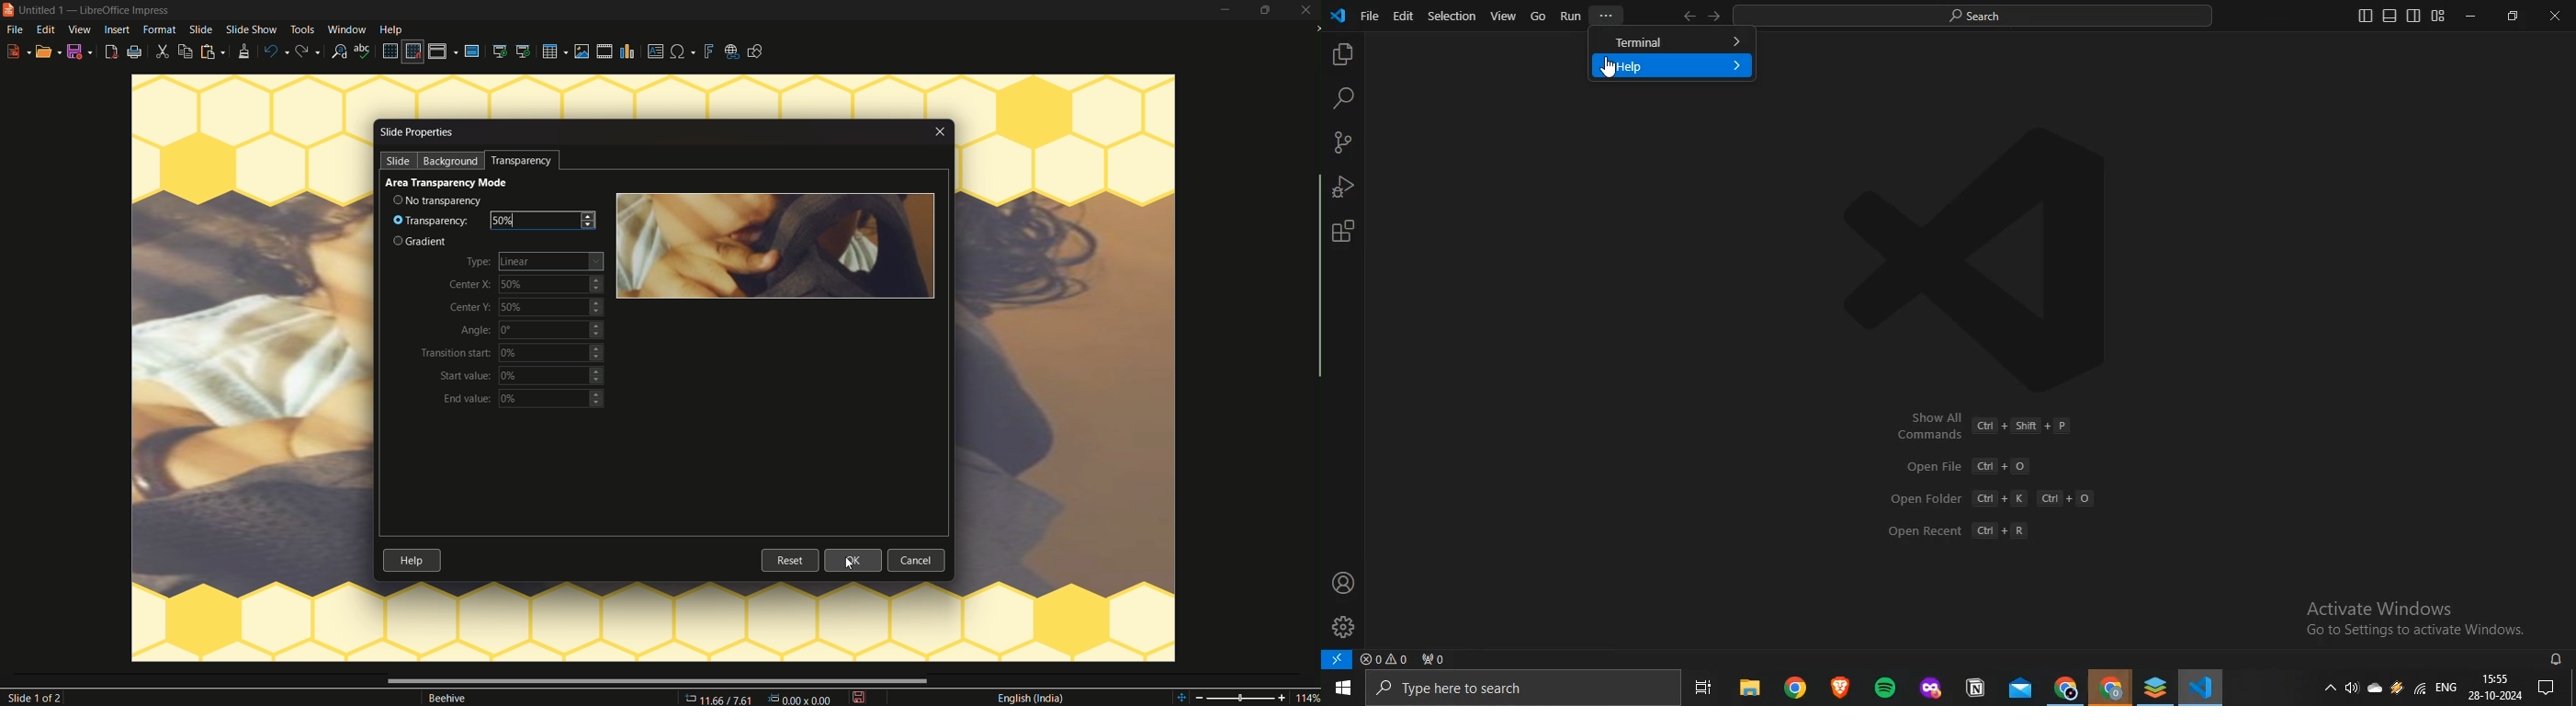 Image resolution: width=2576 pixels, height=728 pixels. I want to click on tools, so click(302, 30).